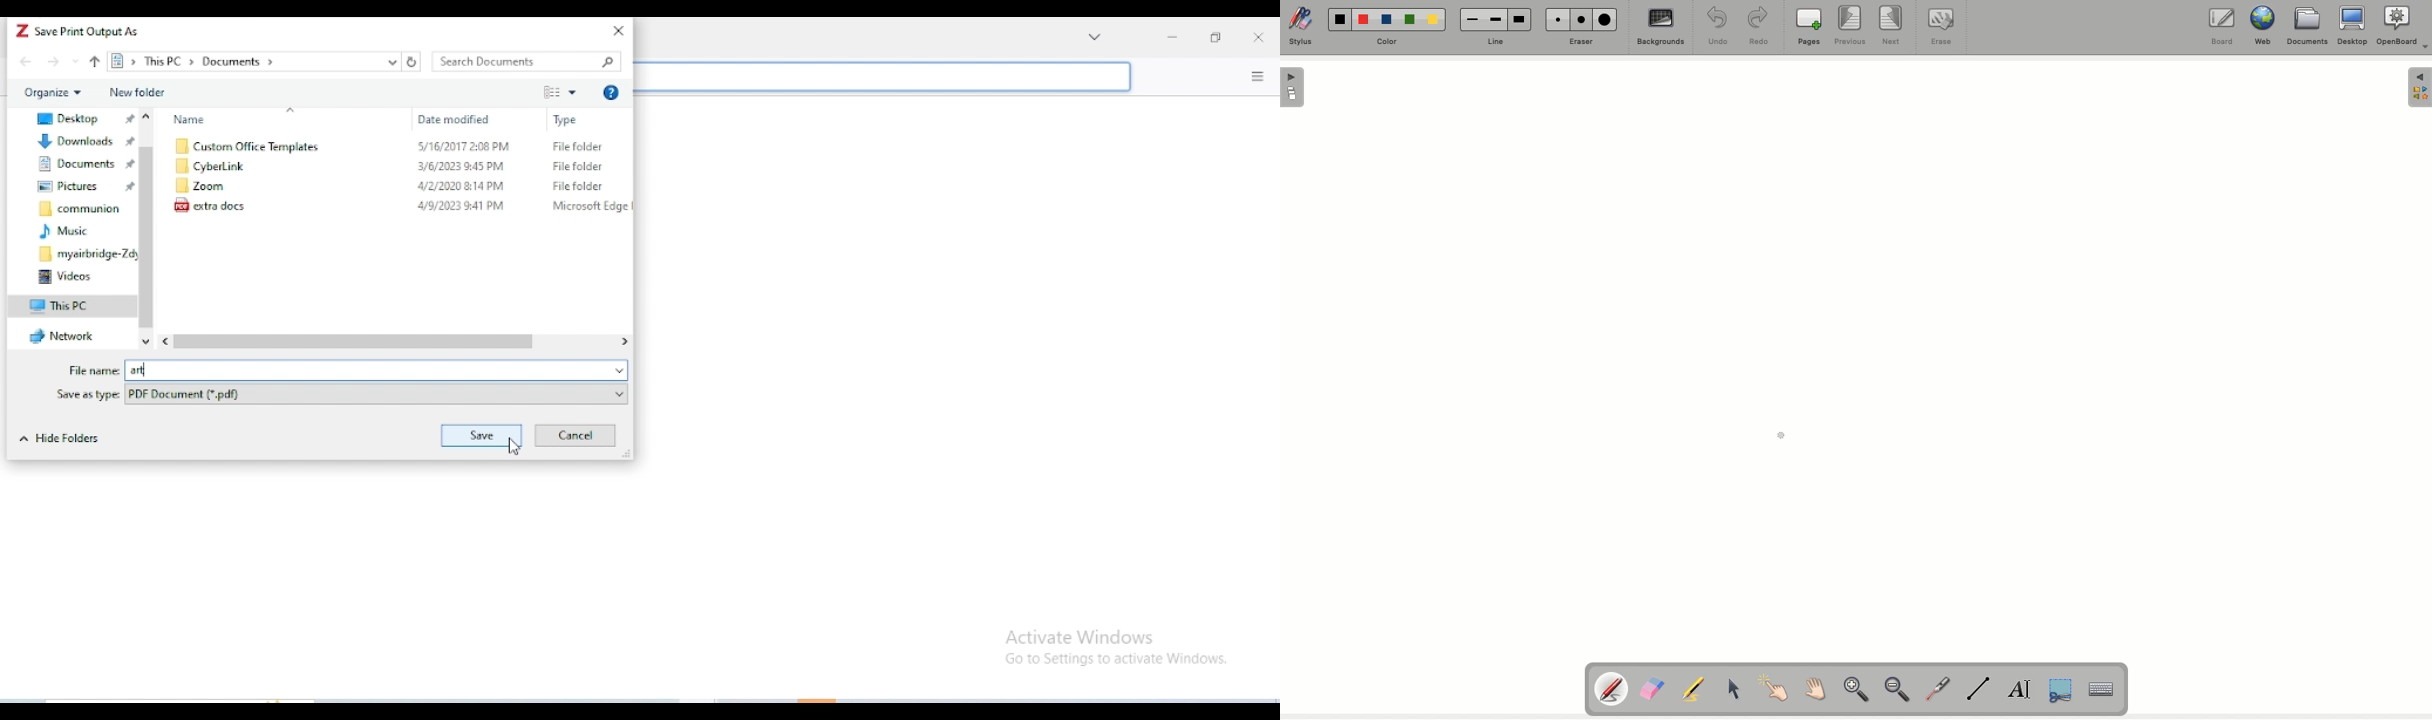 This screenshot has width=2436, height=728. I want to click on up to "This PC", so click(95, 62).